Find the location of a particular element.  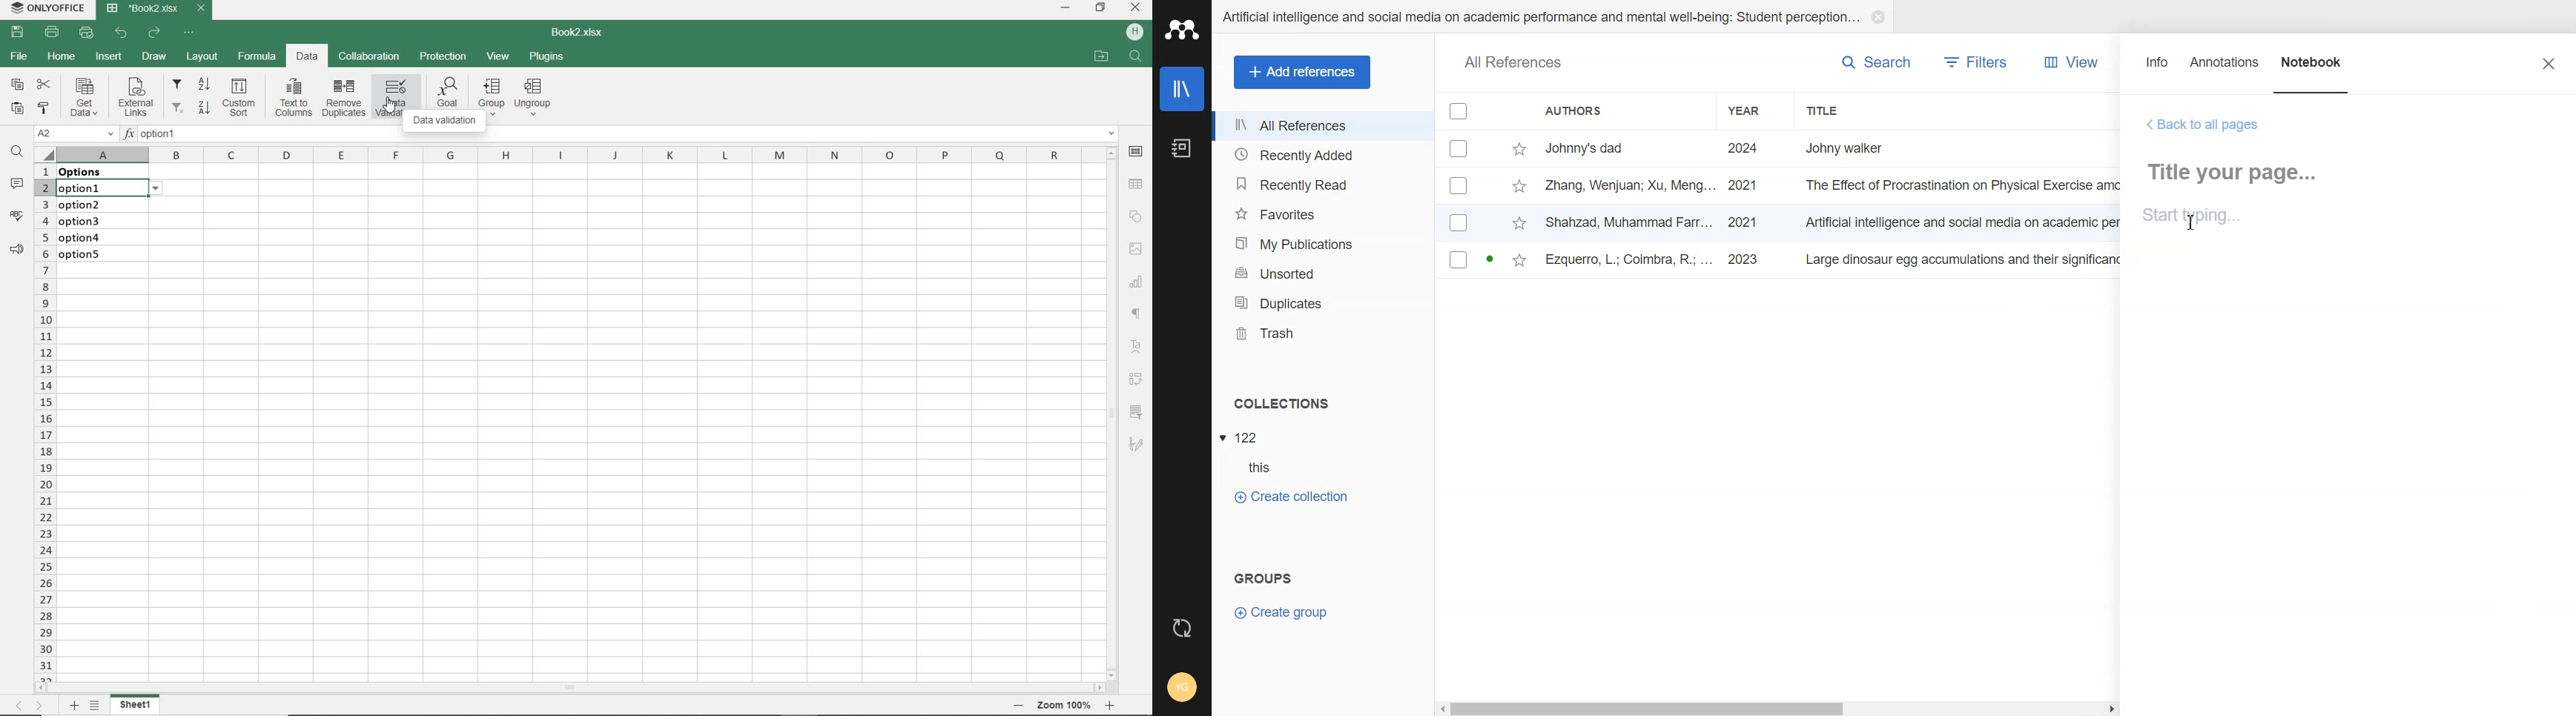

Zoom out is located at coordinates (1015, 706).